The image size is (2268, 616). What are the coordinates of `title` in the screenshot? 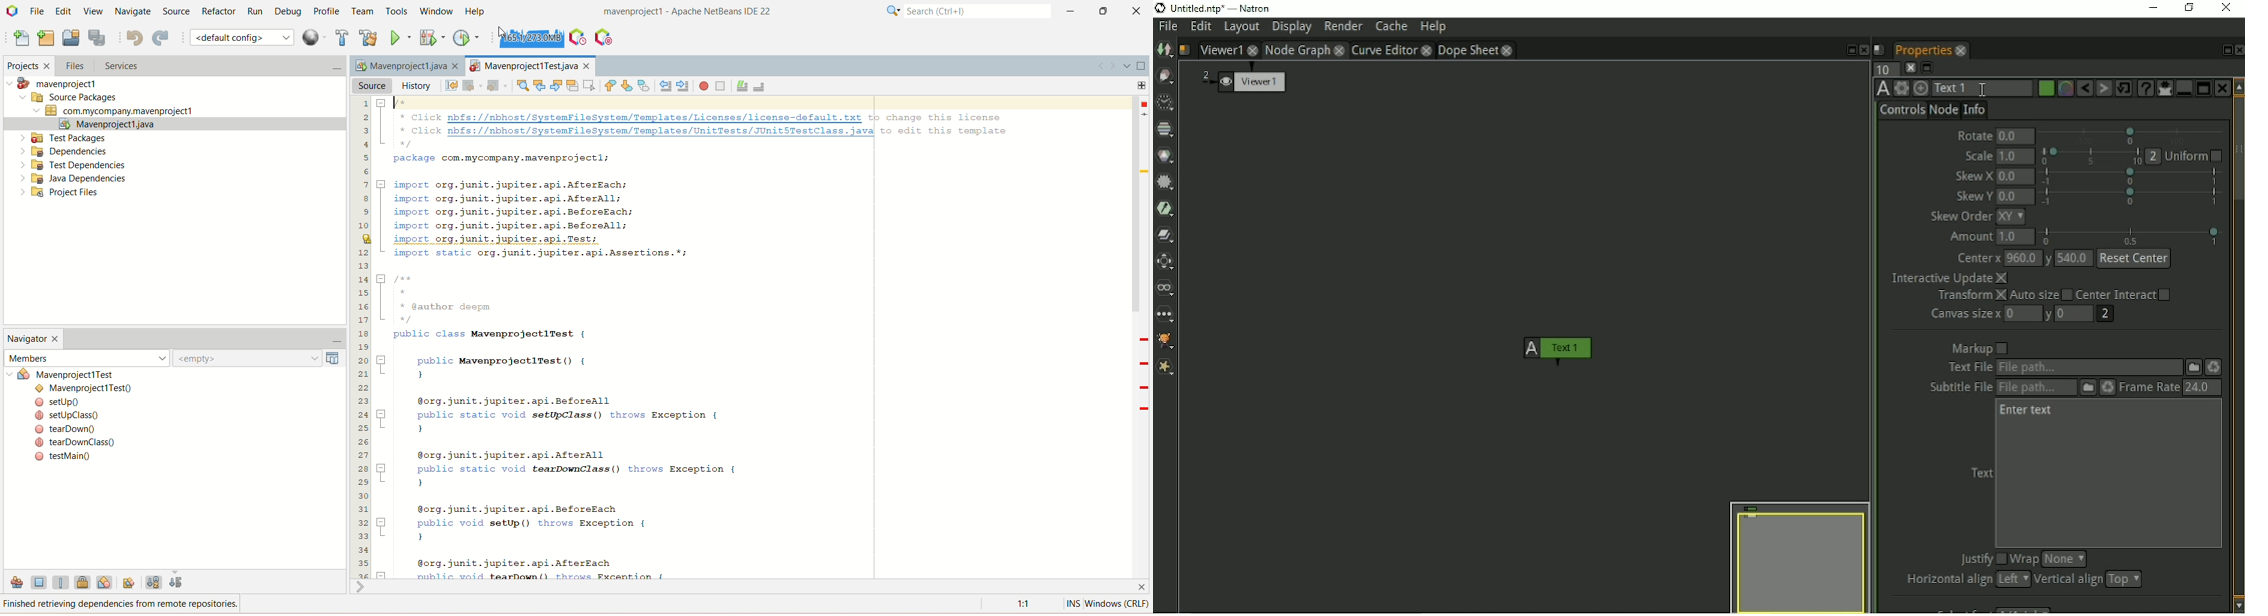 It's located at (1228, 8).